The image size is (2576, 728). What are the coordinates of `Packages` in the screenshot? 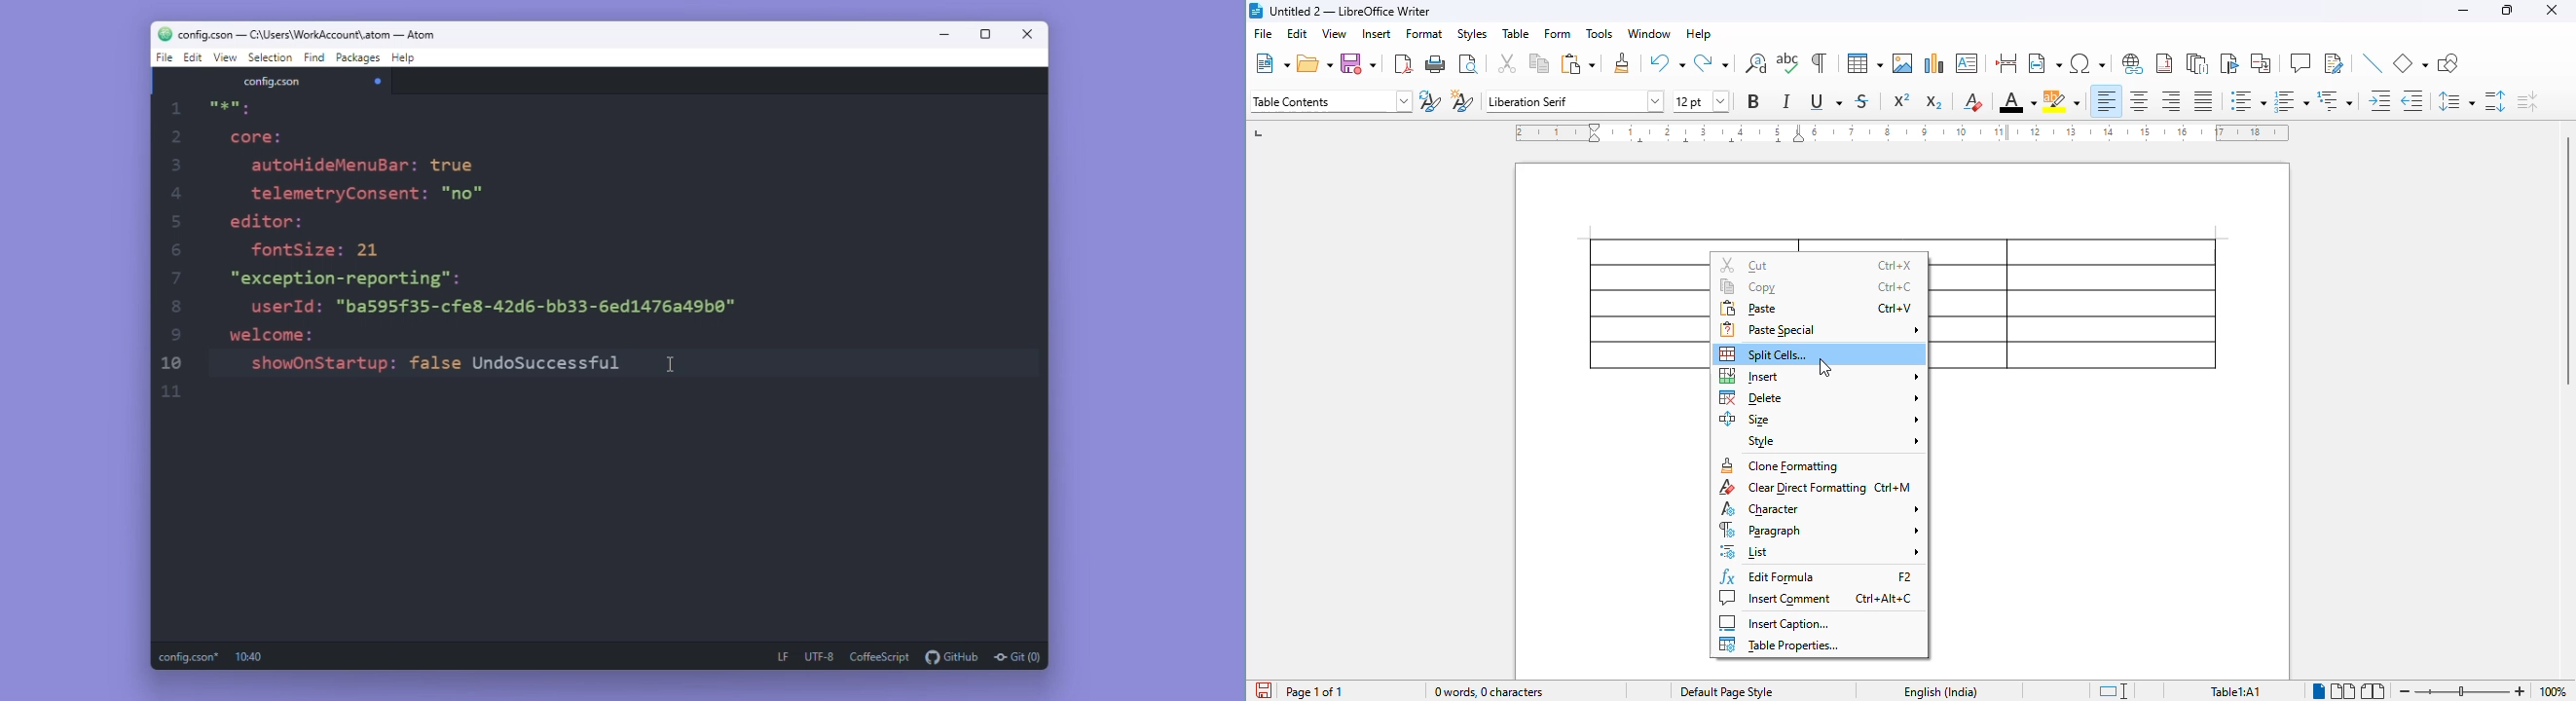 It's located at (359, 59).